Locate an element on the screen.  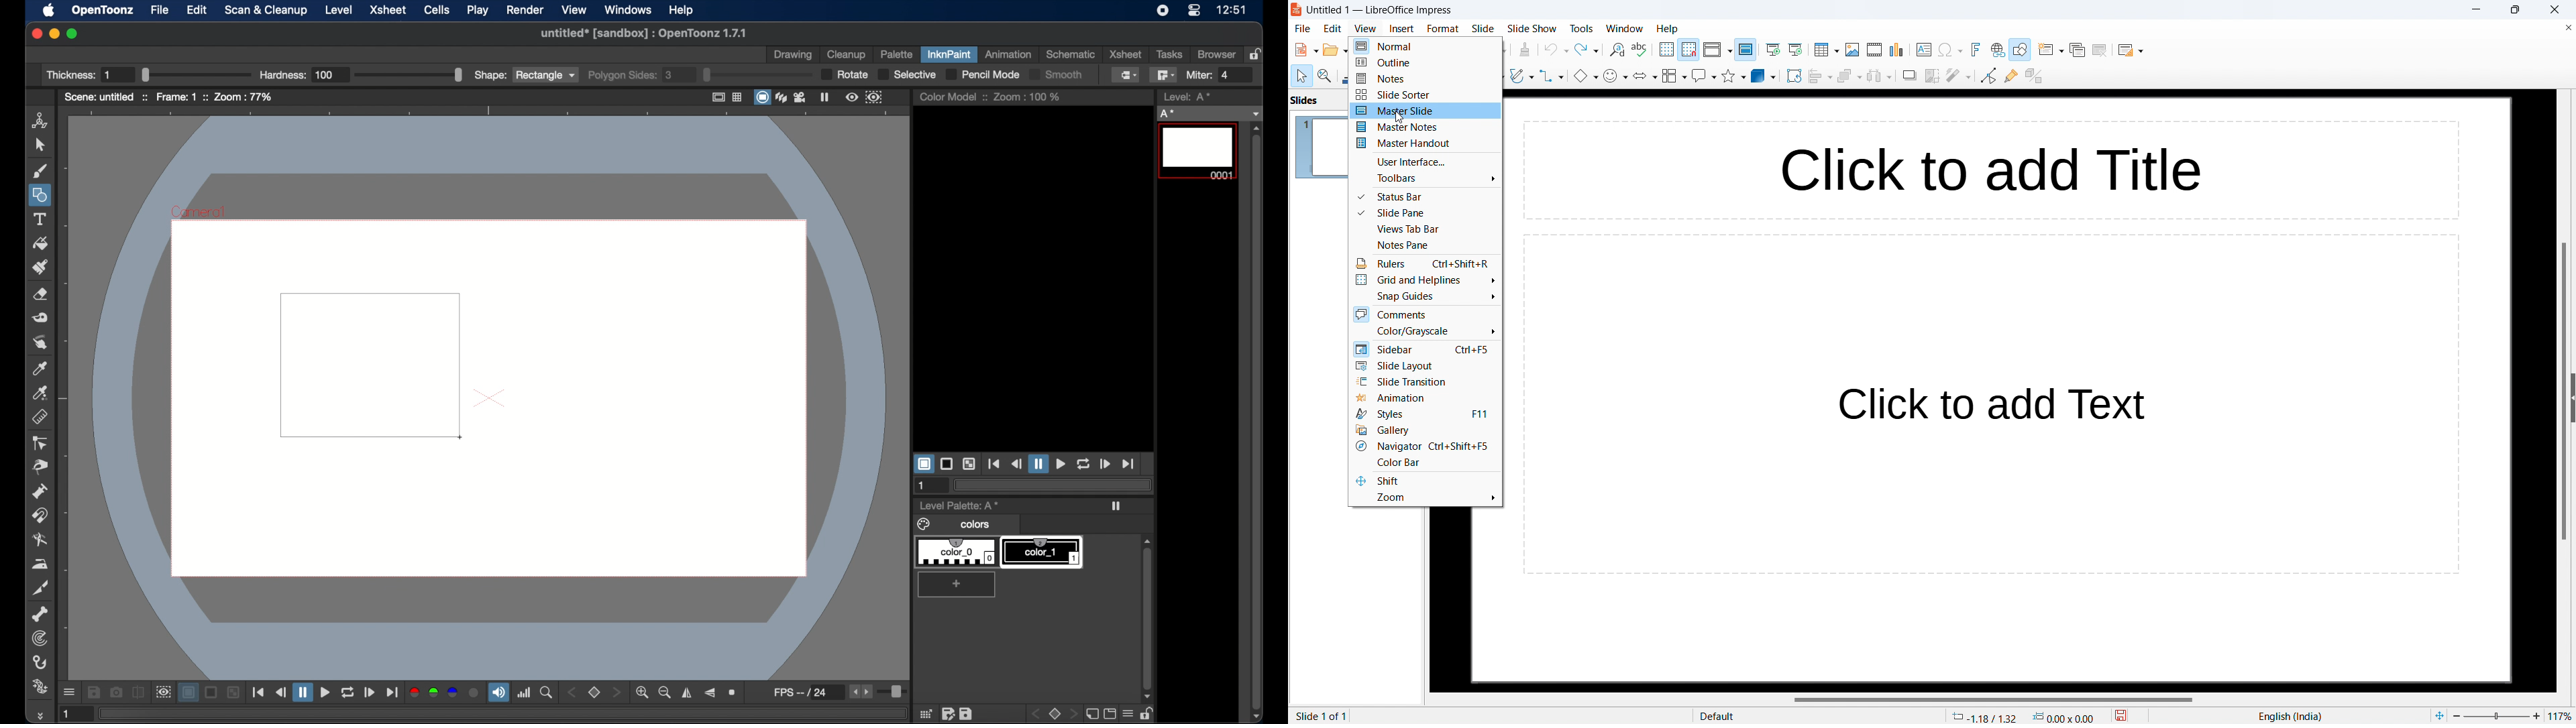
drawing is located at coordinates (793, 56).